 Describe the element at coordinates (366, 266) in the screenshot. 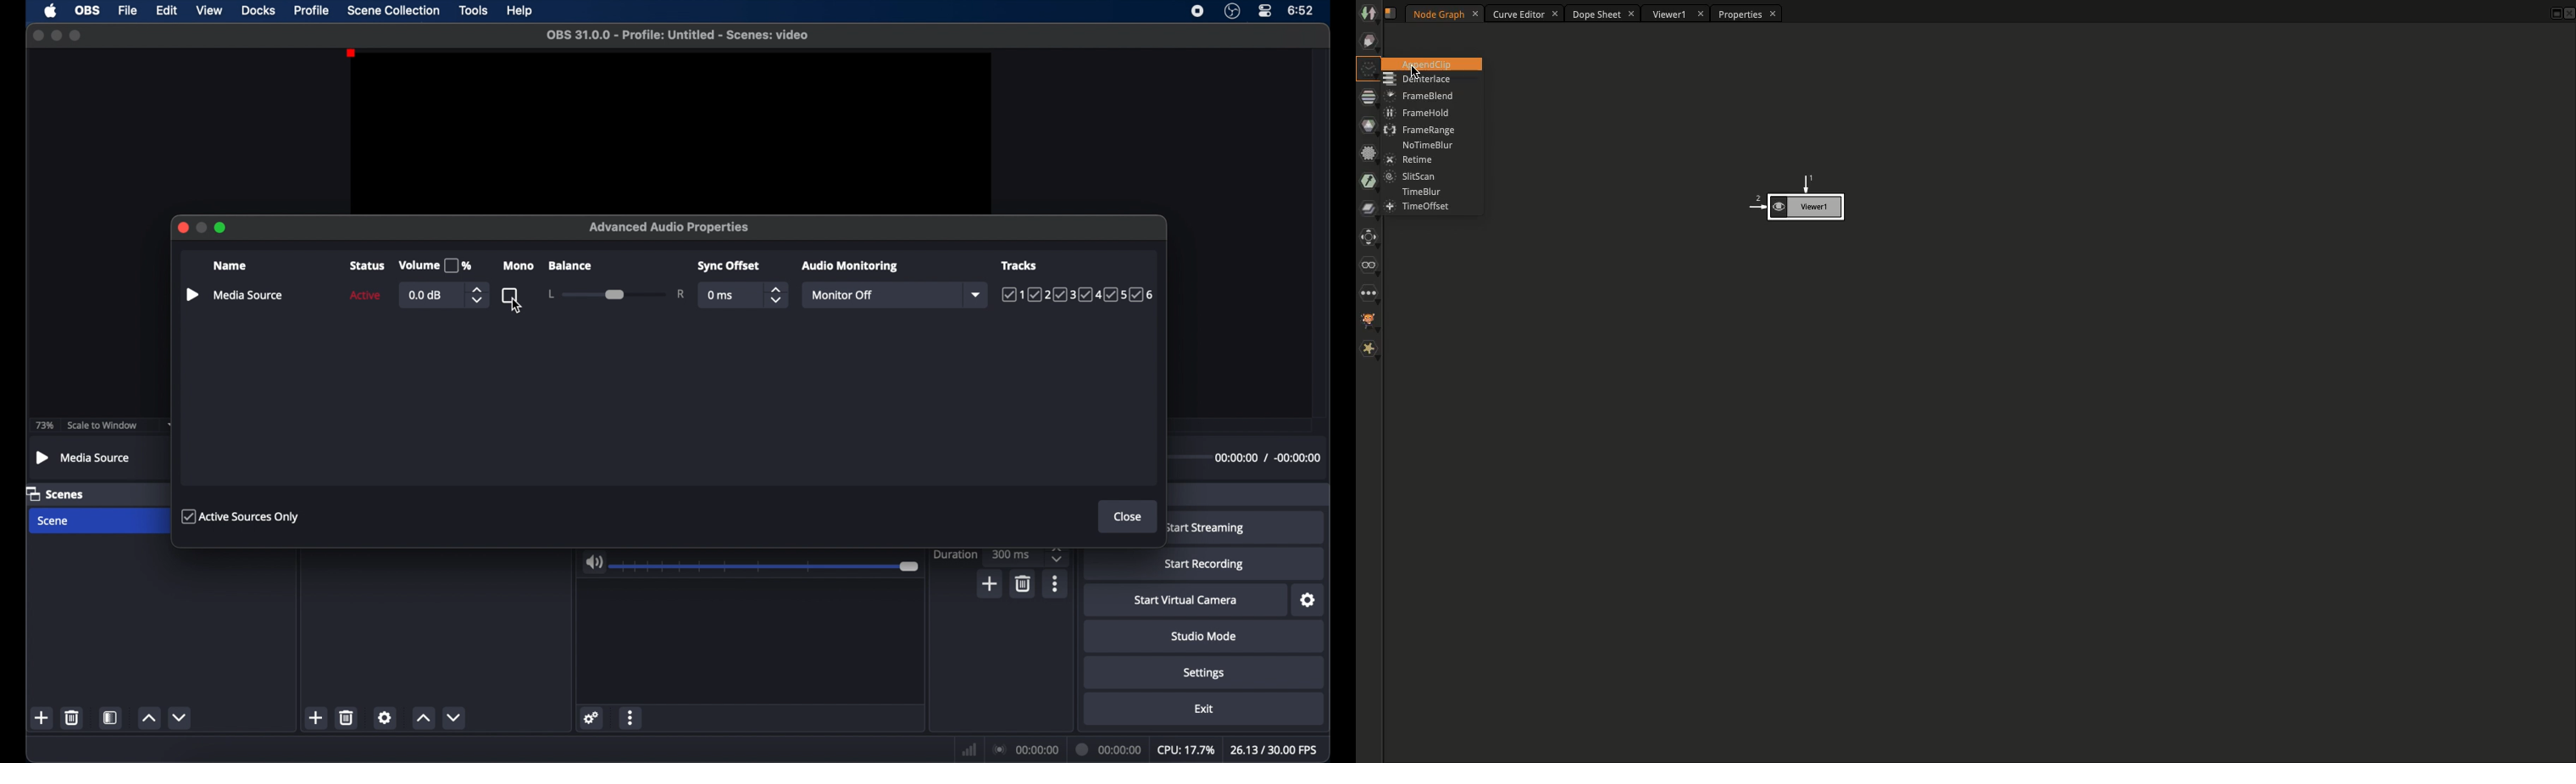

I see `status` at that location.